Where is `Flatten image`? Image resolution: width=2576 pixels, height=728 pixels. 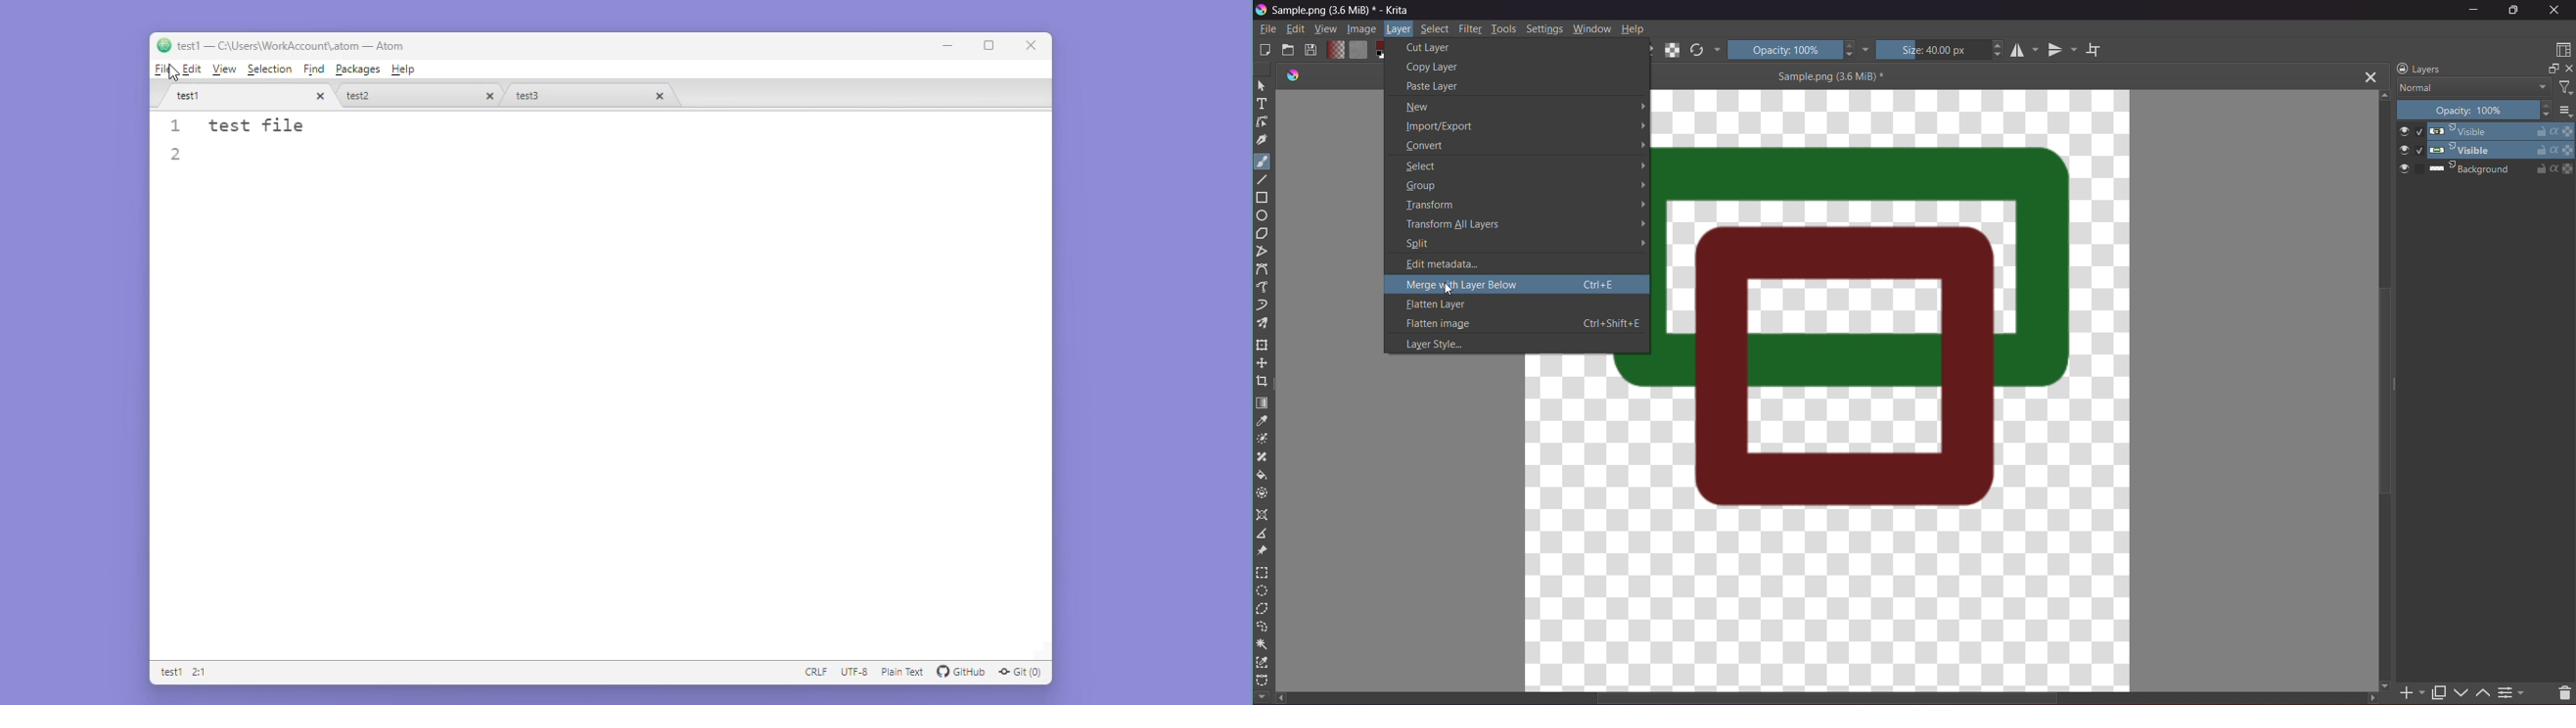
Flatten image is located at coordinates (1518, 324).